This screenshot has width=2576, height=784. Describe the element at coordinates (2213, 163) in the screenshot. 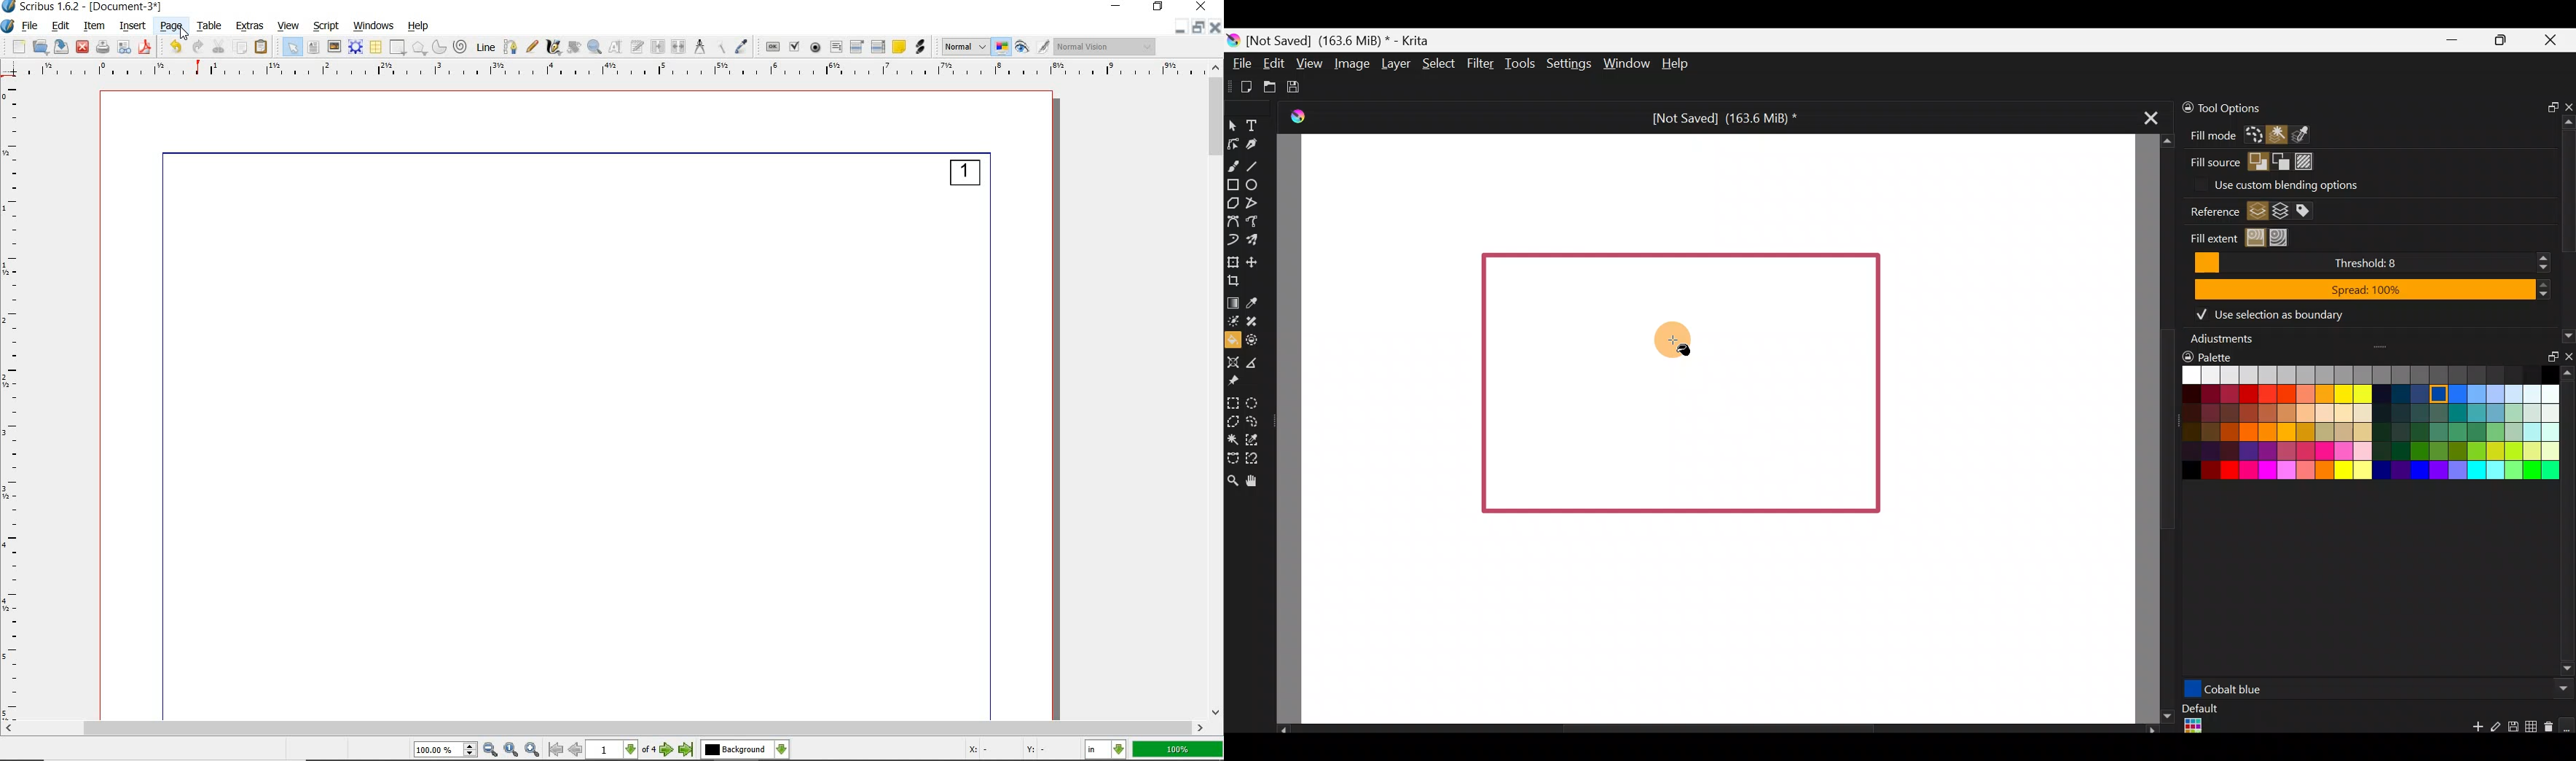

I see `Fill source` at that location.